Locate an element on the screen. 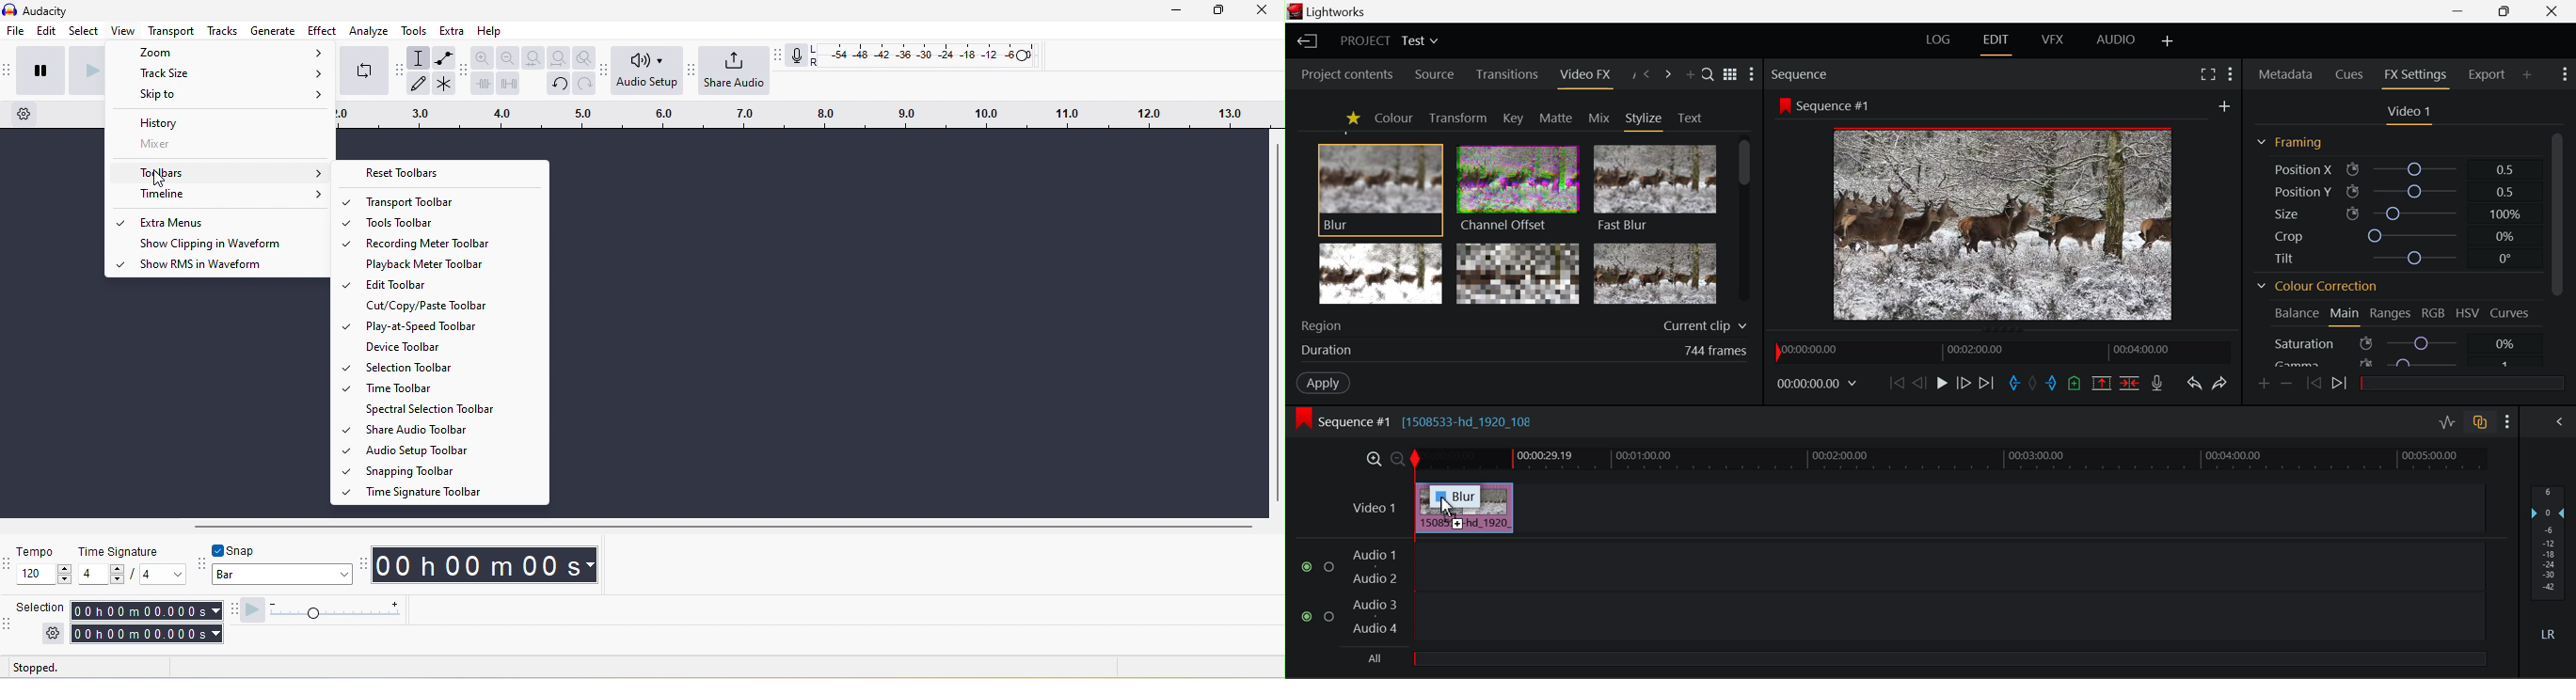  Selection toolbar is located at coordinates (453, 367).